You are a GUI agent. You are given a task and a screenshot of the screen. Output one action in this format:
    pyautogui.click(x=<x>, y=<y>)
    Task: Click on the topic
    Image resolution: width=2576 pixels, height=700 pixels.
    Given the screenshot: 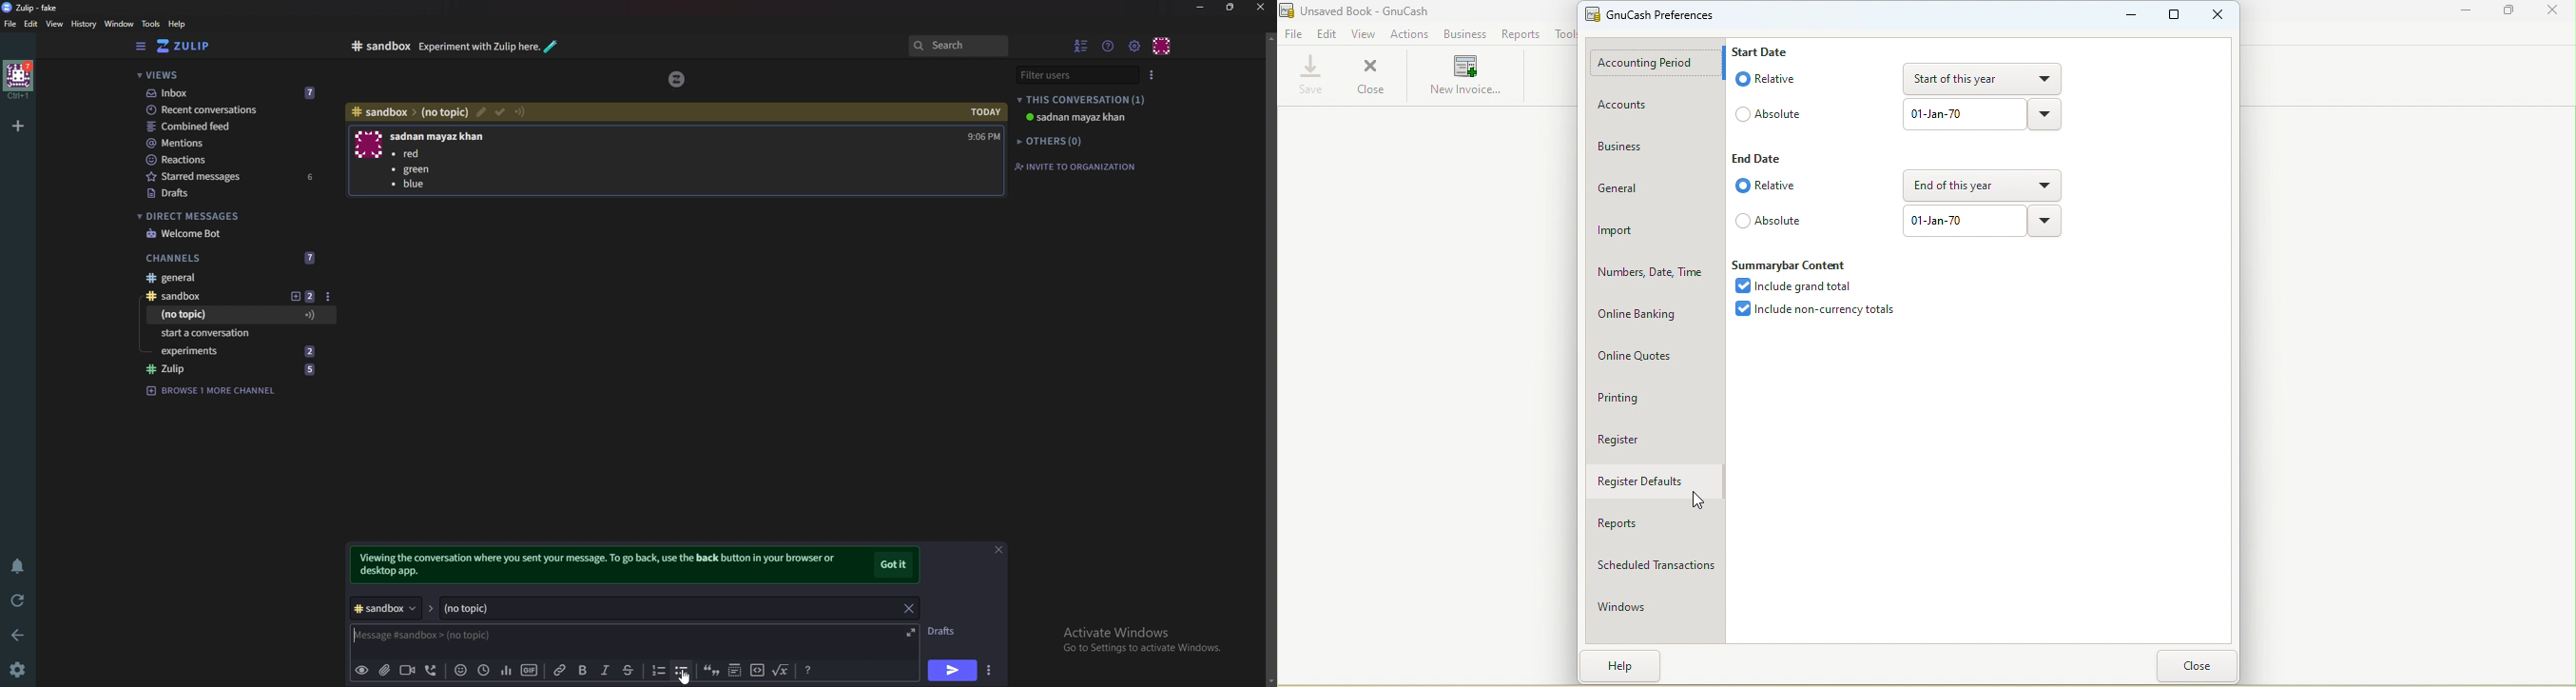 What is the action you would take?
    pyautogui.click(x=220, y=316)
    